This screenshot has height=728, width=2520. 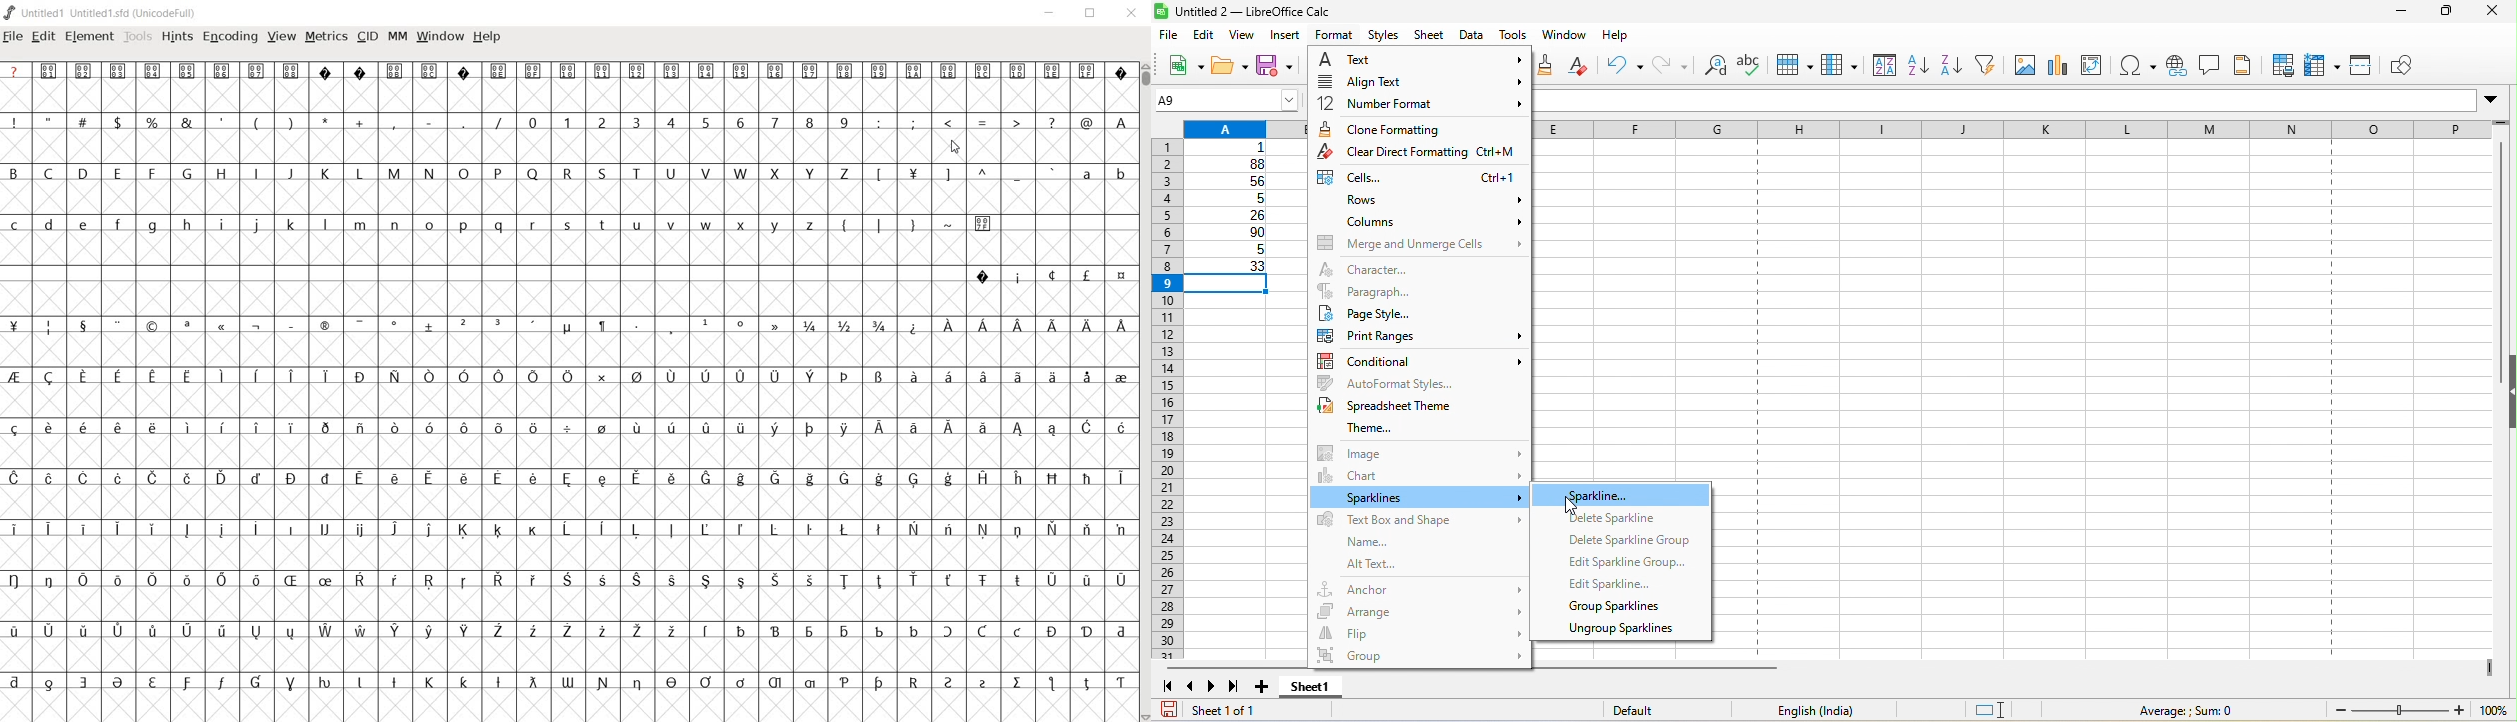 What do you see at coordinates (1717, 68) in the screenshot?
I see `find and replace` at bounding box center [1717, 68].